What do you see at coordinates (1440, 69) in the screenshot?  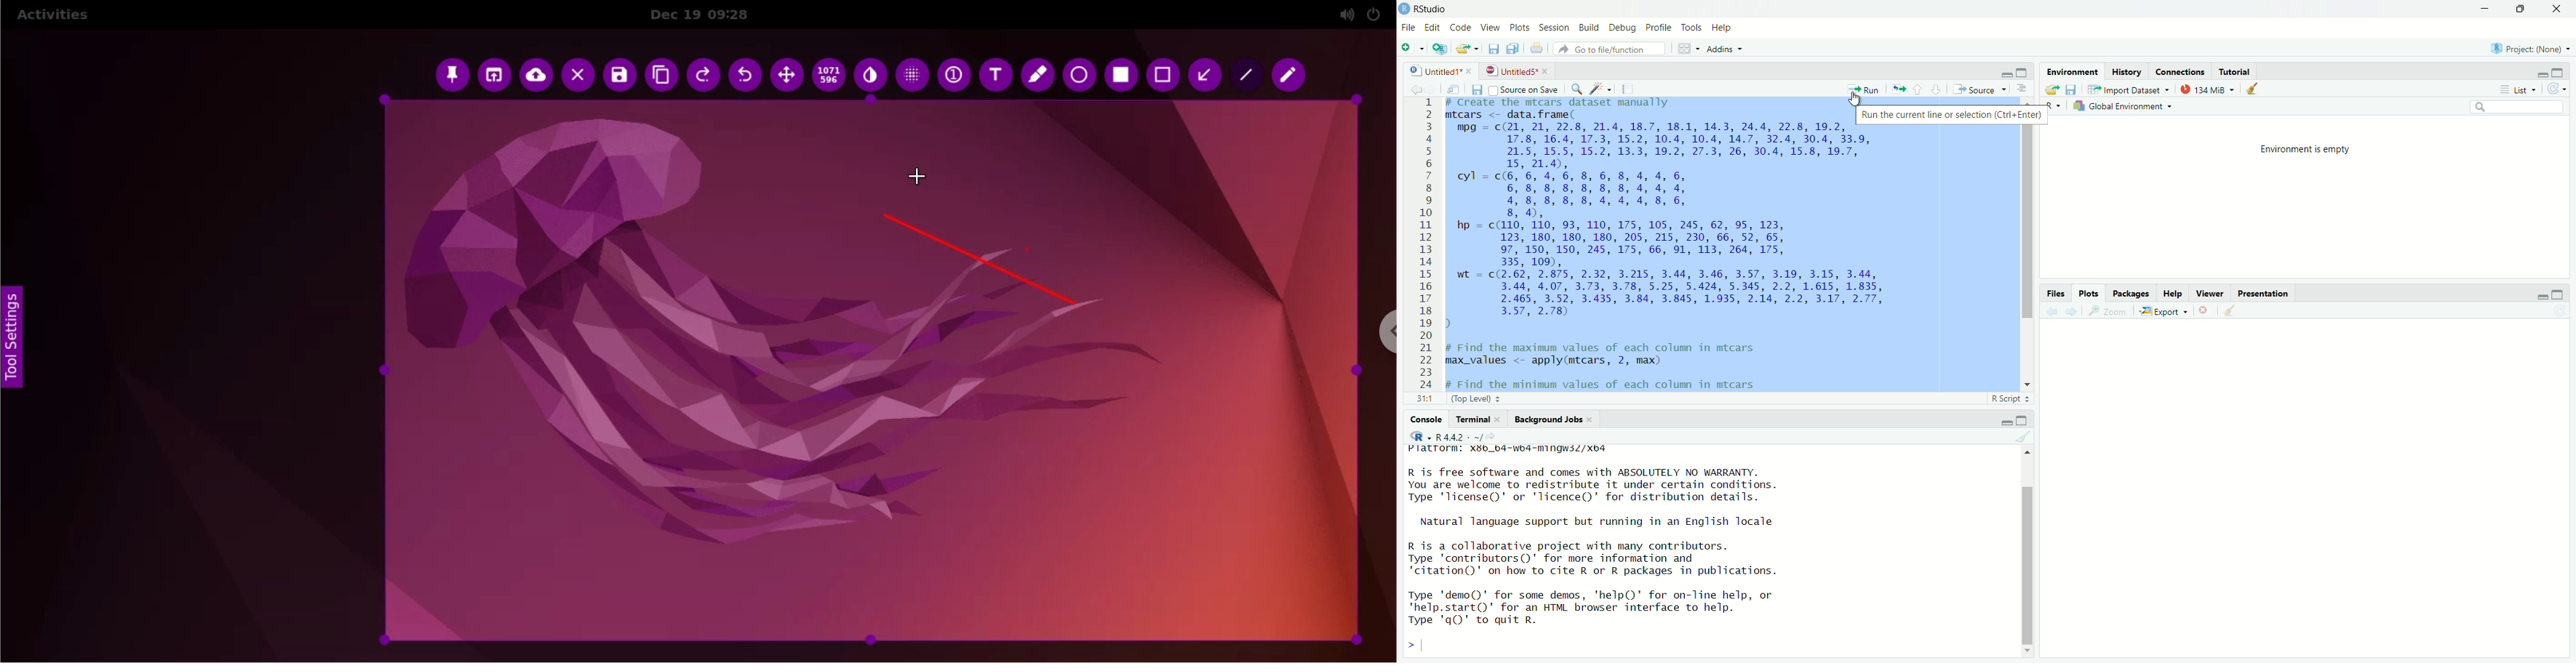 I see `) | Untitled1*` at bounding box center [1440, 69].